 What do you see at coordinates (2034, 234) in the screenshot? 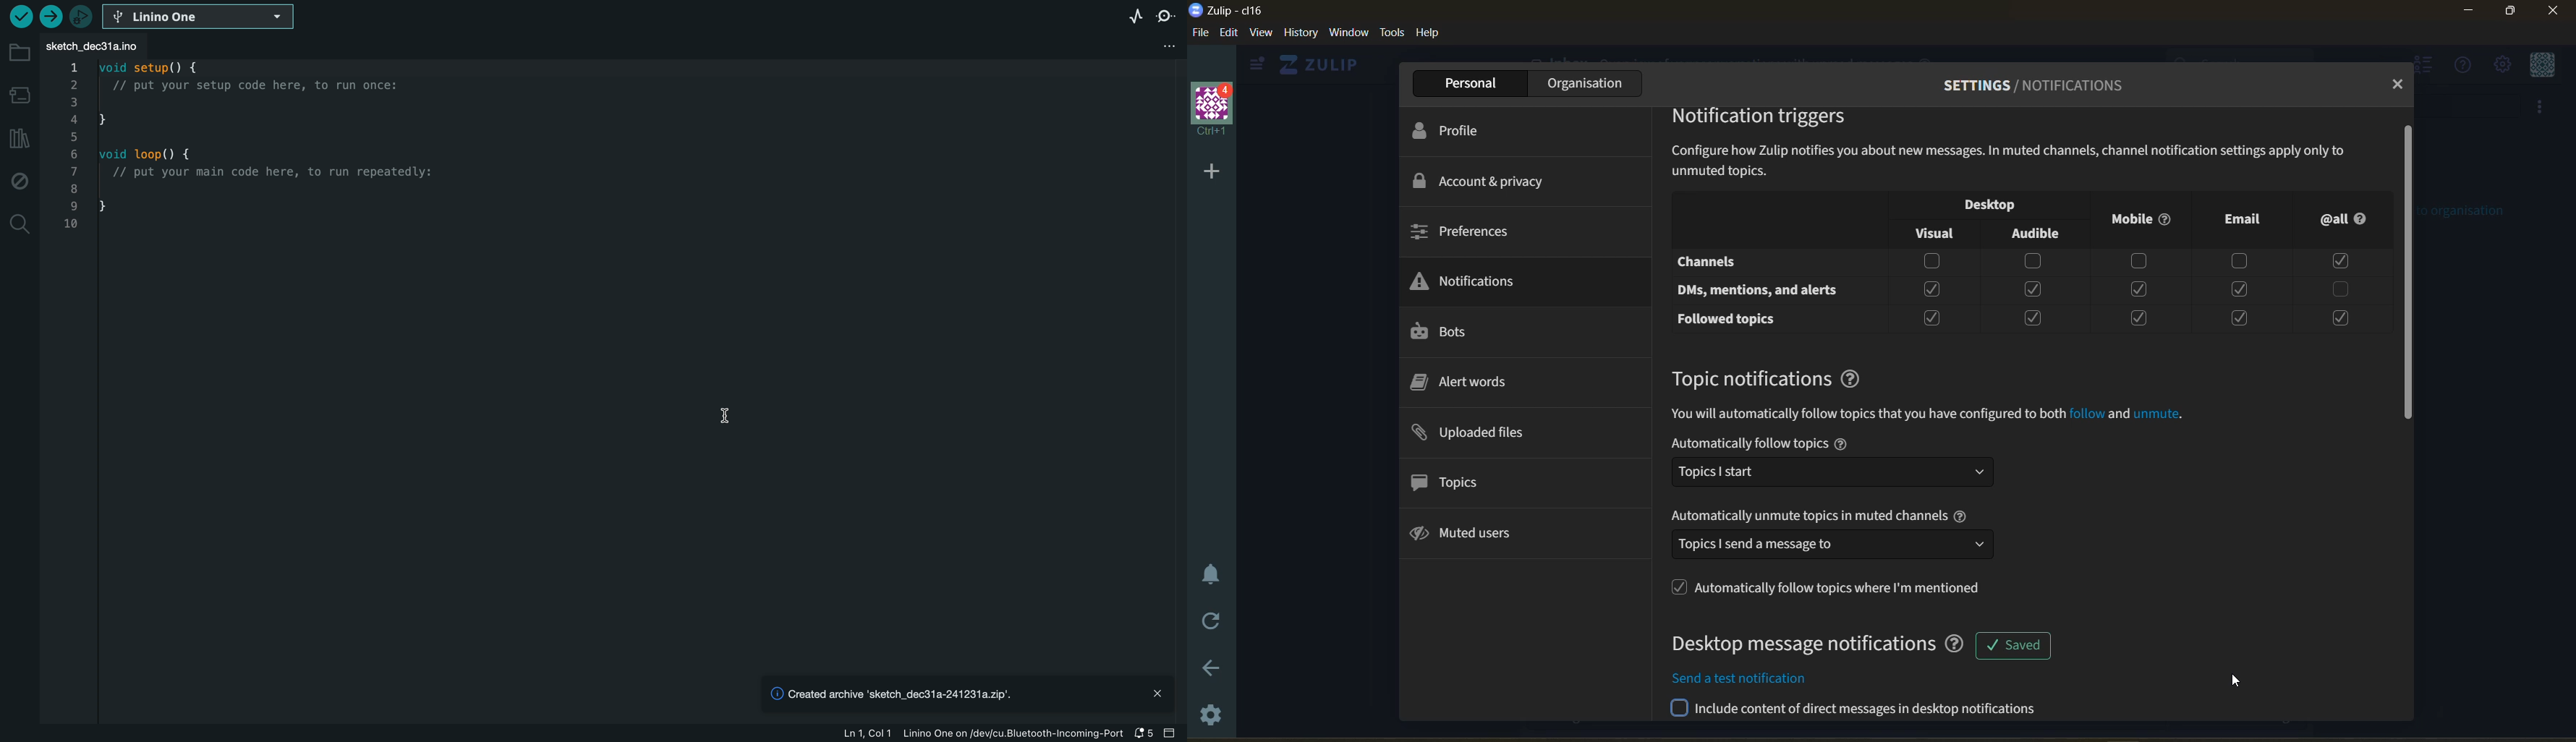
I see `Audible` at bounding box center [2034, 234].